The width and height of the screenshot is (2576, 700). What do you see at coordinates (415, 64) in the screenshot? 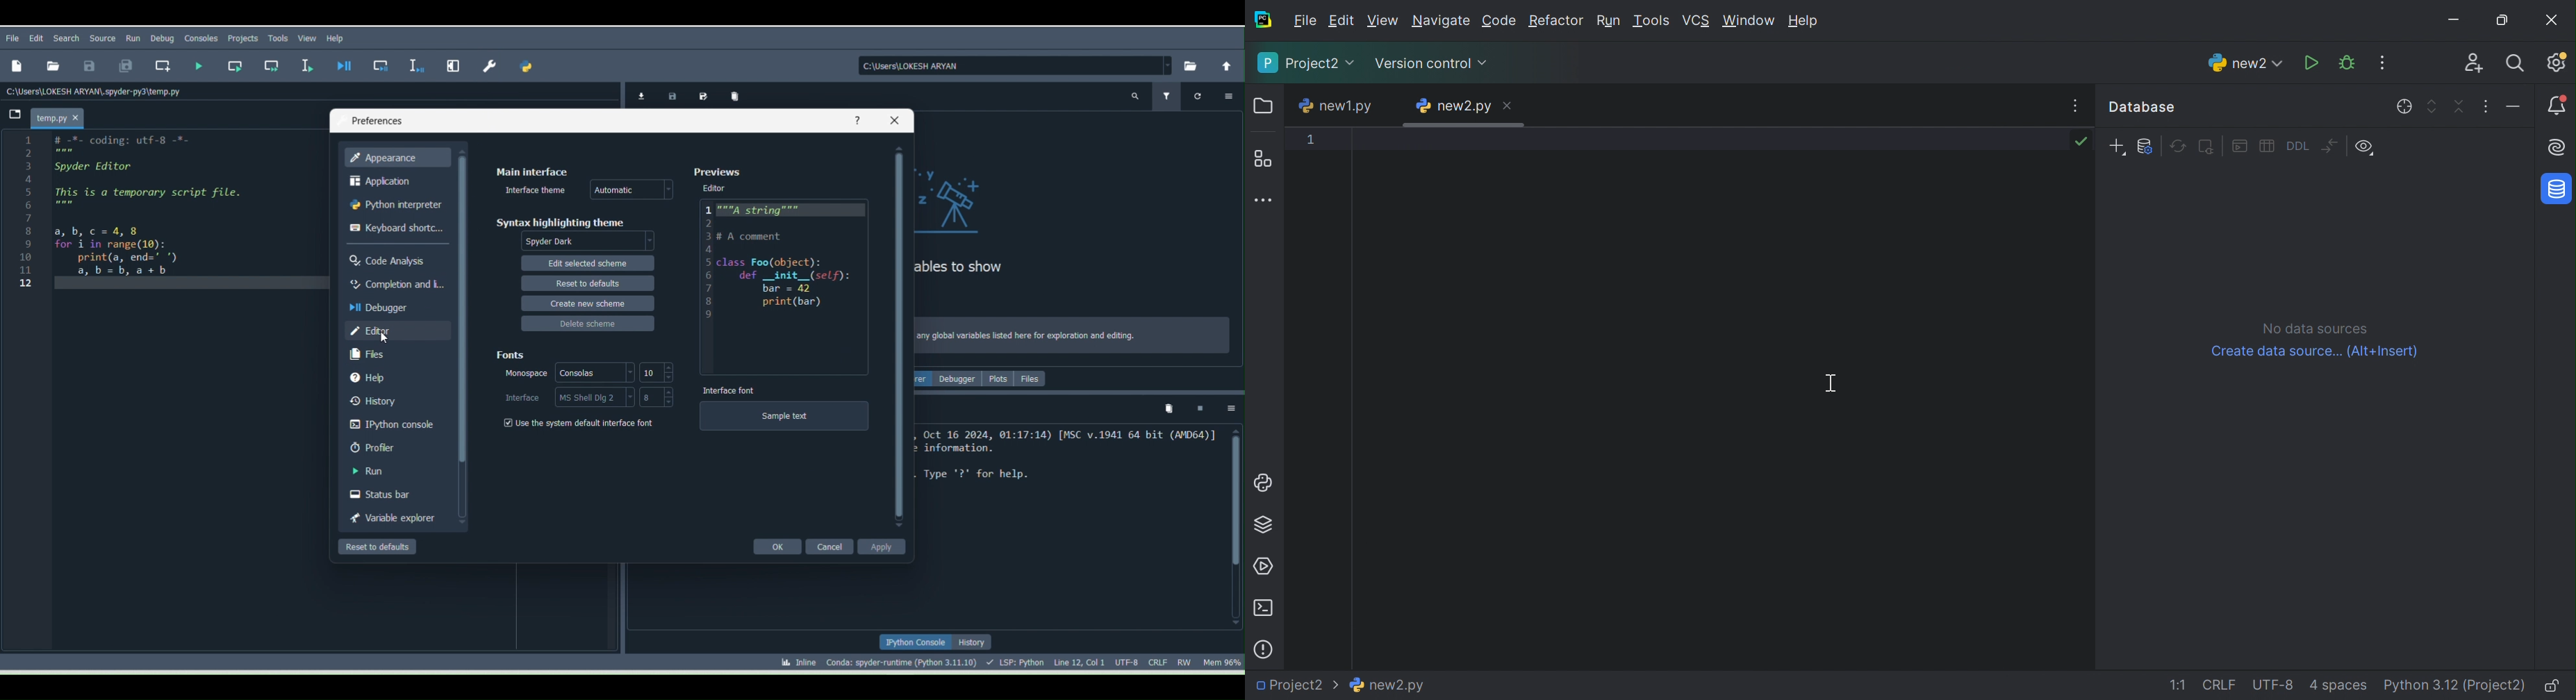
I see `Debug selection or current line` at bounding box center [415, 64].